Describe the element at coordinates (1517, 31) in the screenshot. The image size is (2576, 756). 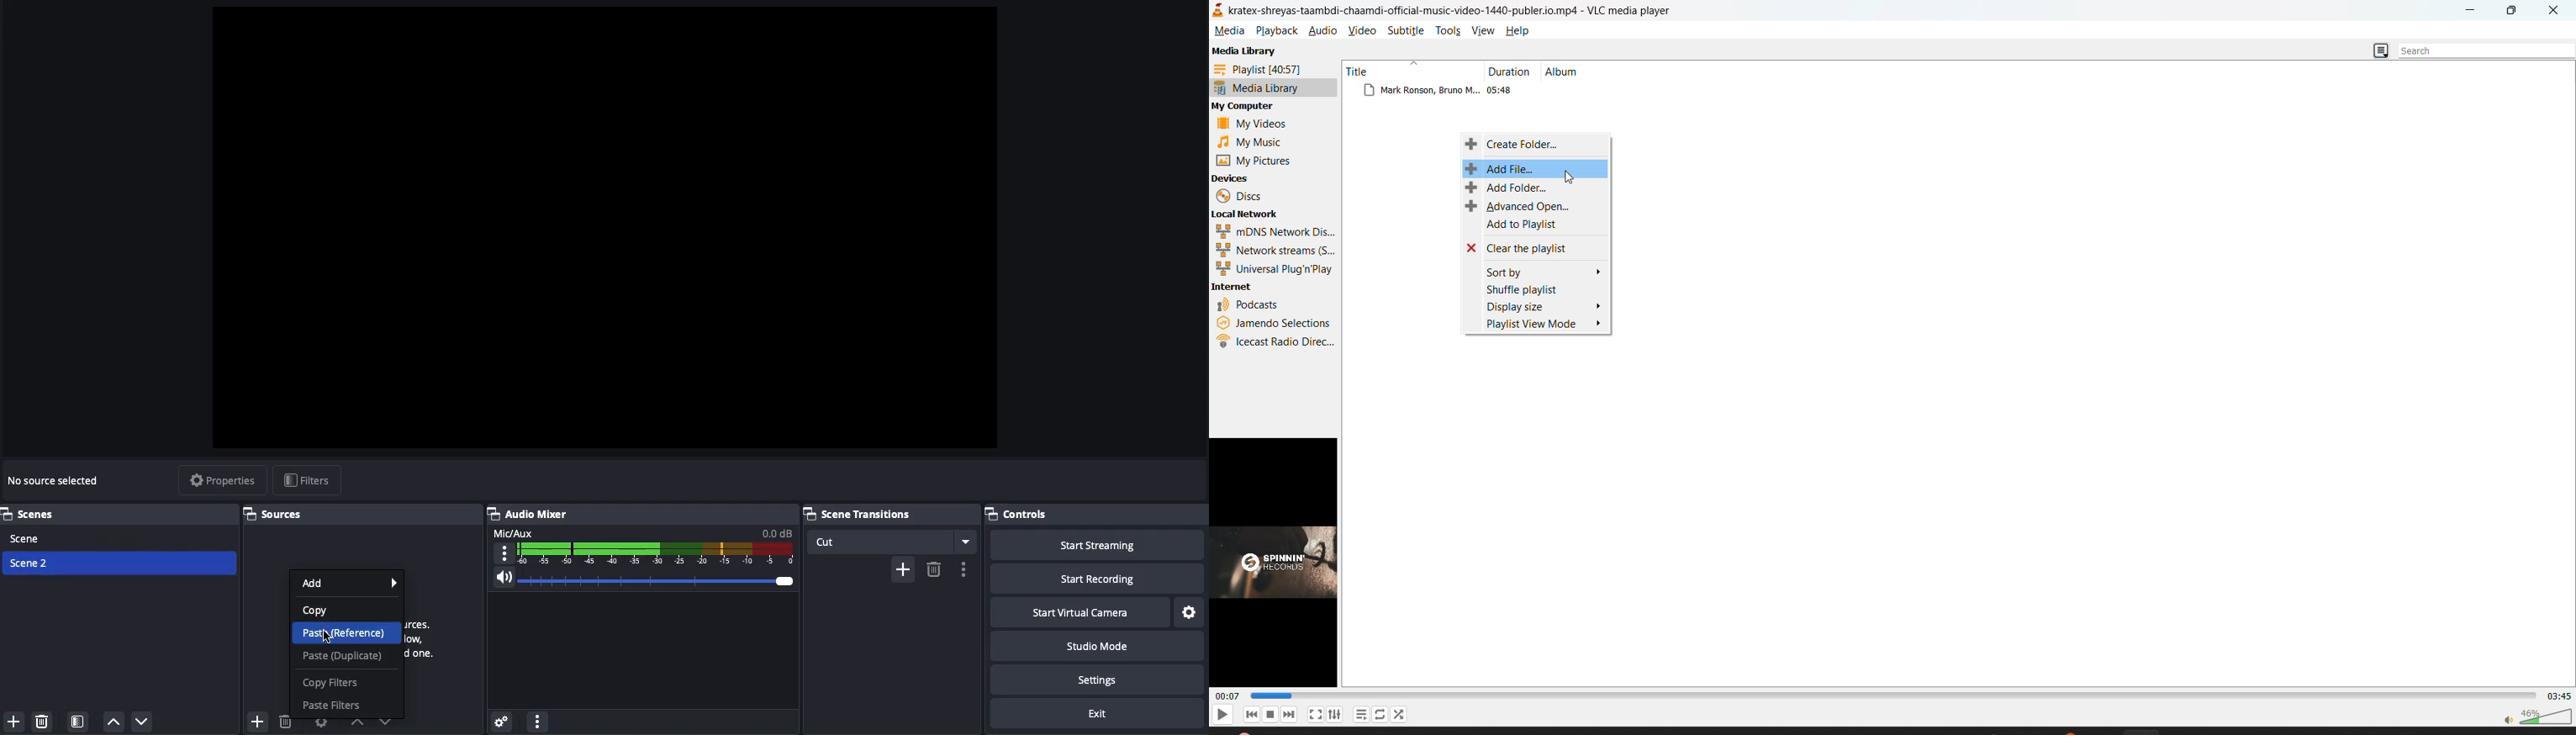
I see `help` at that location.